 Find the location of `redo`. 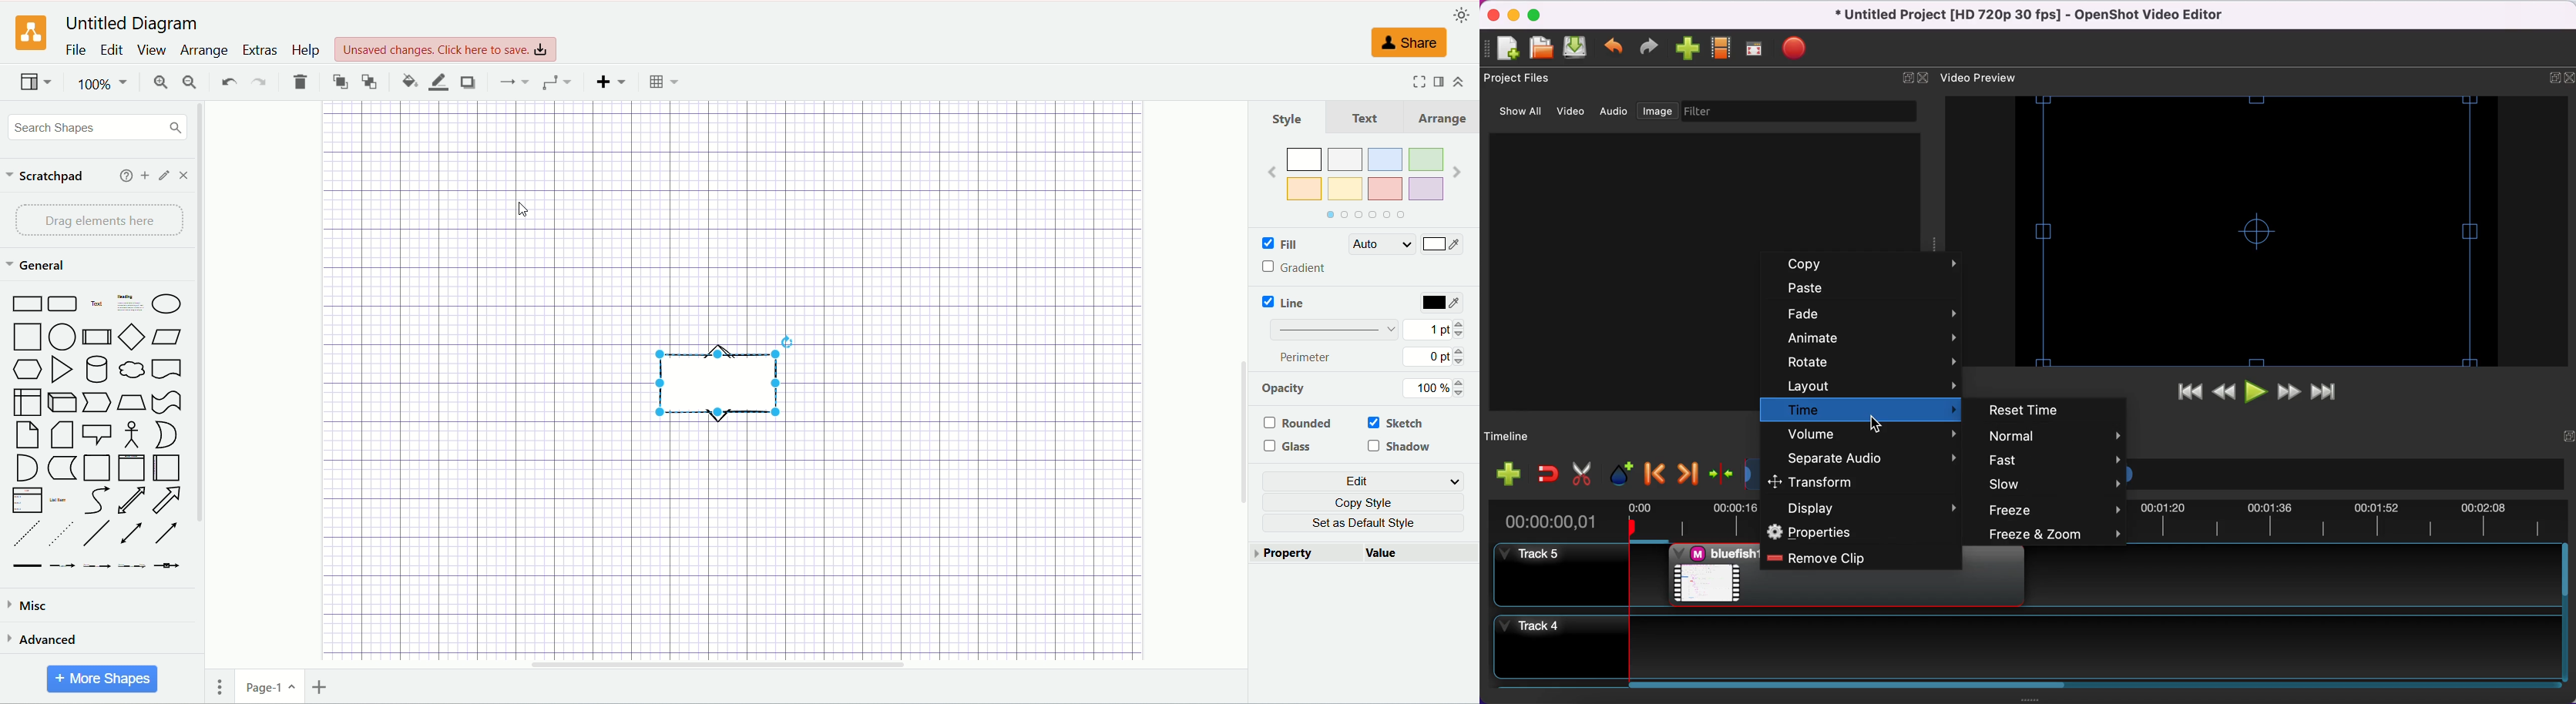

redo is located at coordinates (259, 84).